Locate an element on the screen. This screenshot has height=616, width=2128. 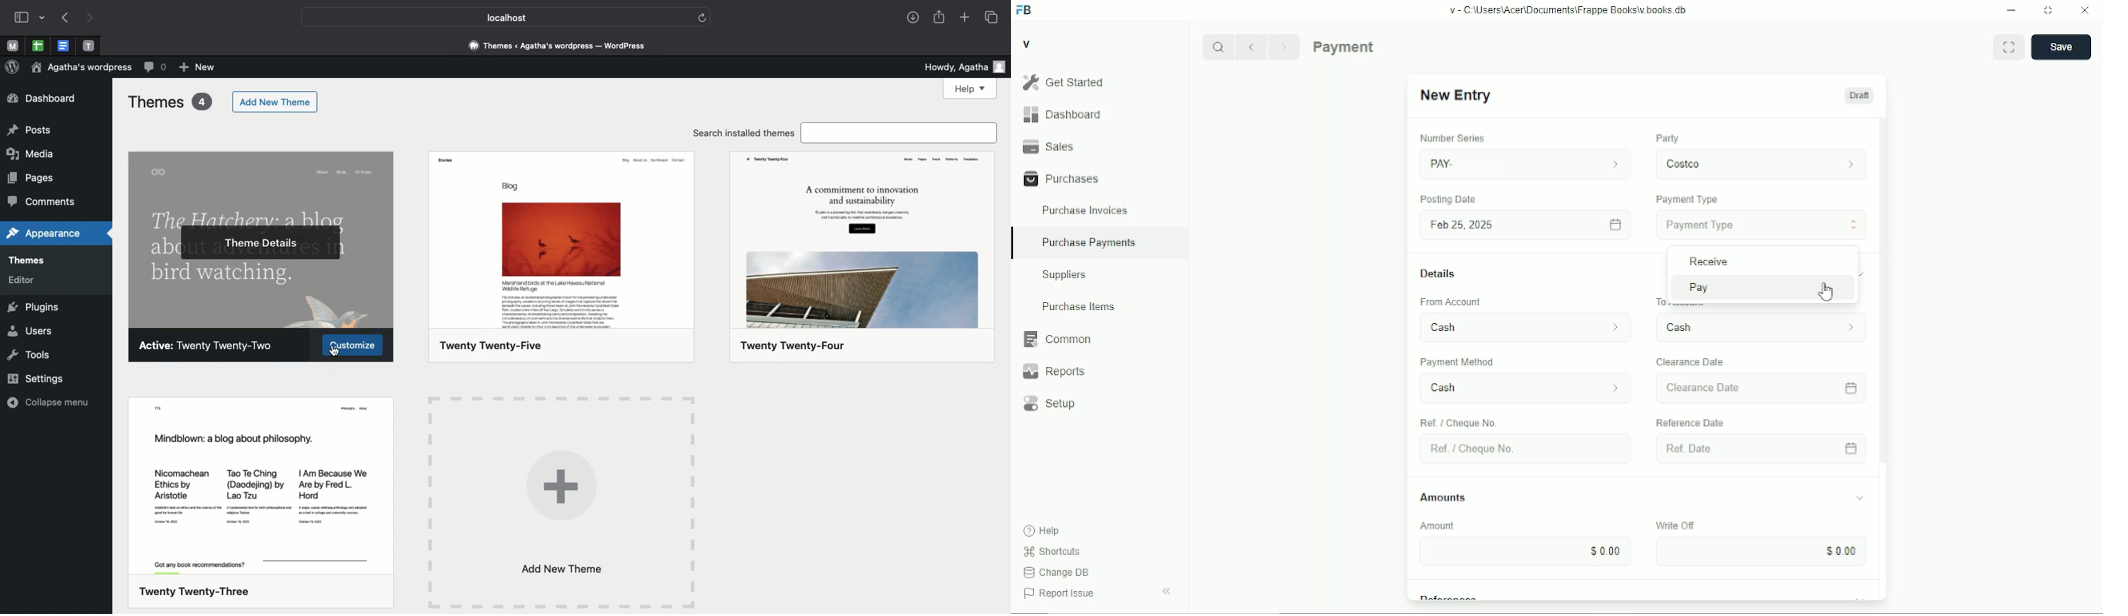
Local host is located at coordinates (496, 17).